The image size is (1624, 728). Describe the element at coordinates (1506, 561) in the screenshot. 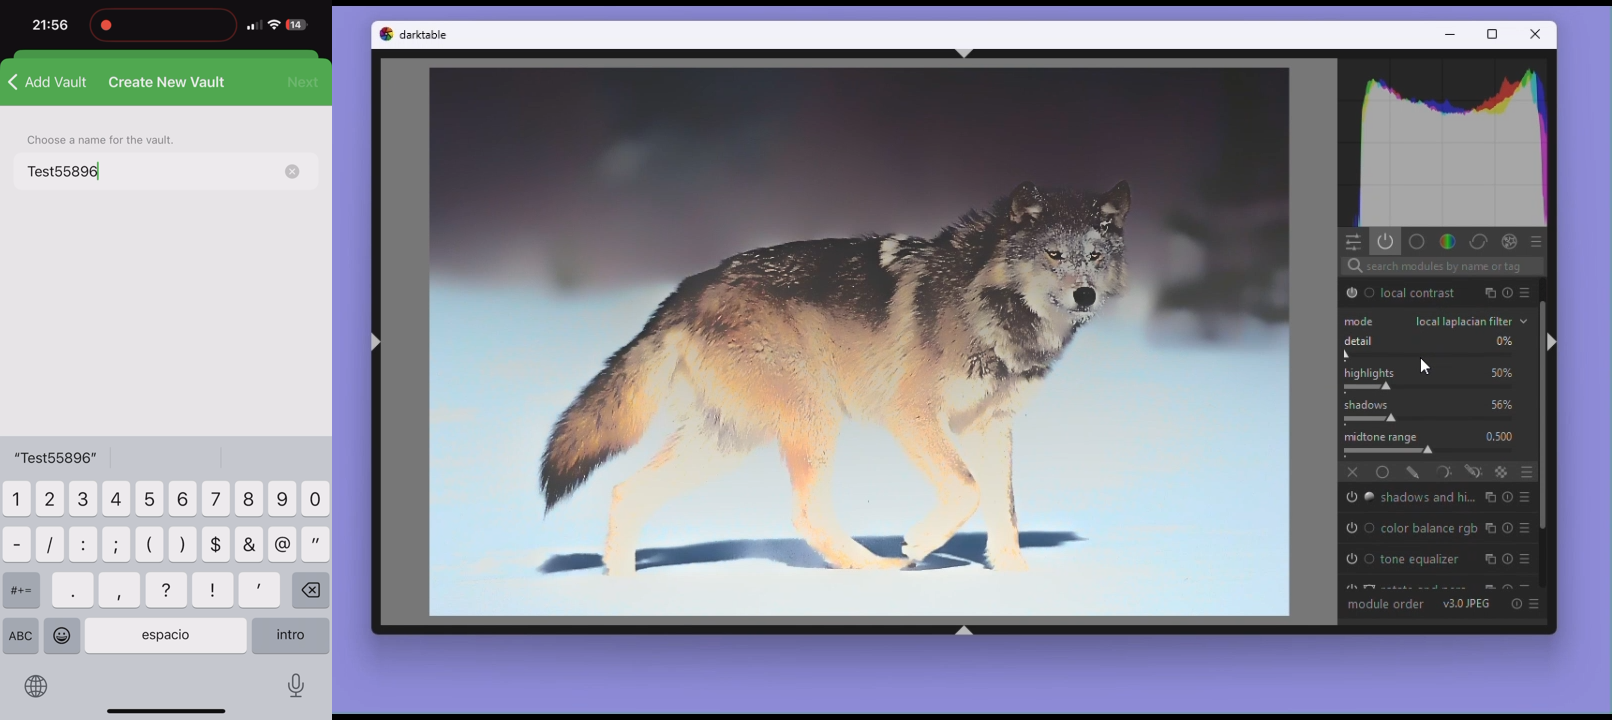

I see `reset parameters` at that location.